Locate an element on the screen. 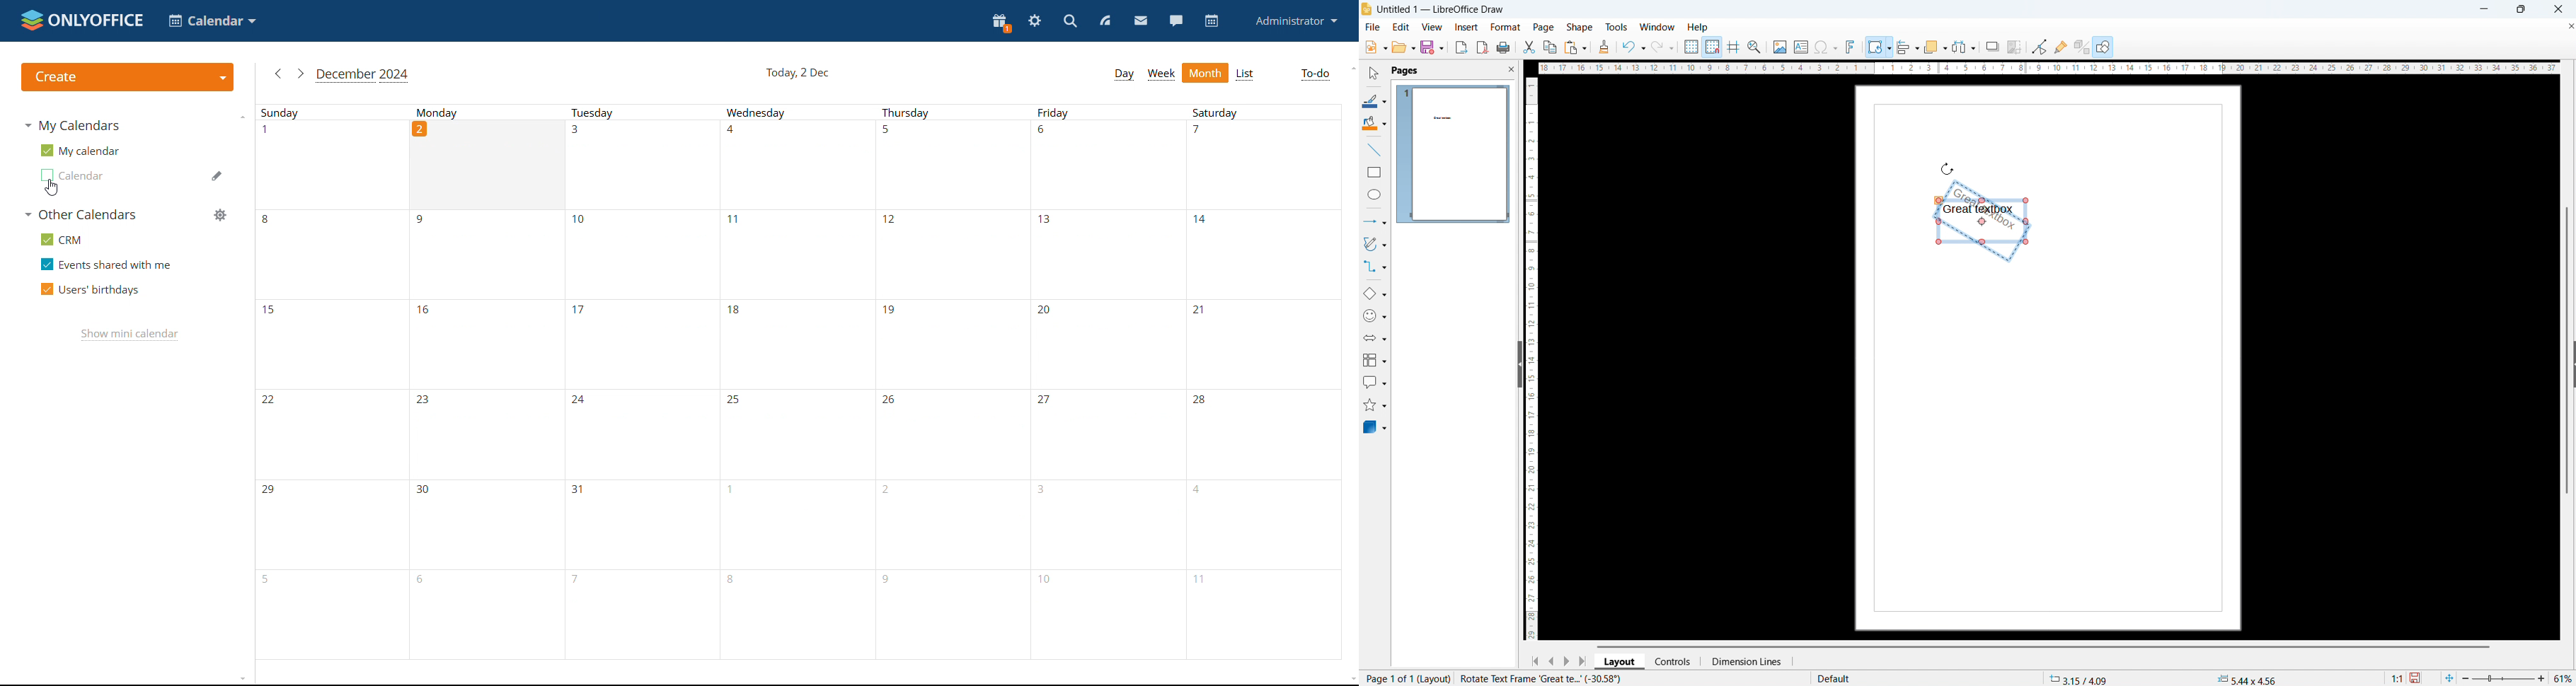 Image resolution: width=2576 pixels, height=700 pixels. open is located at coordinates (1403, 48).